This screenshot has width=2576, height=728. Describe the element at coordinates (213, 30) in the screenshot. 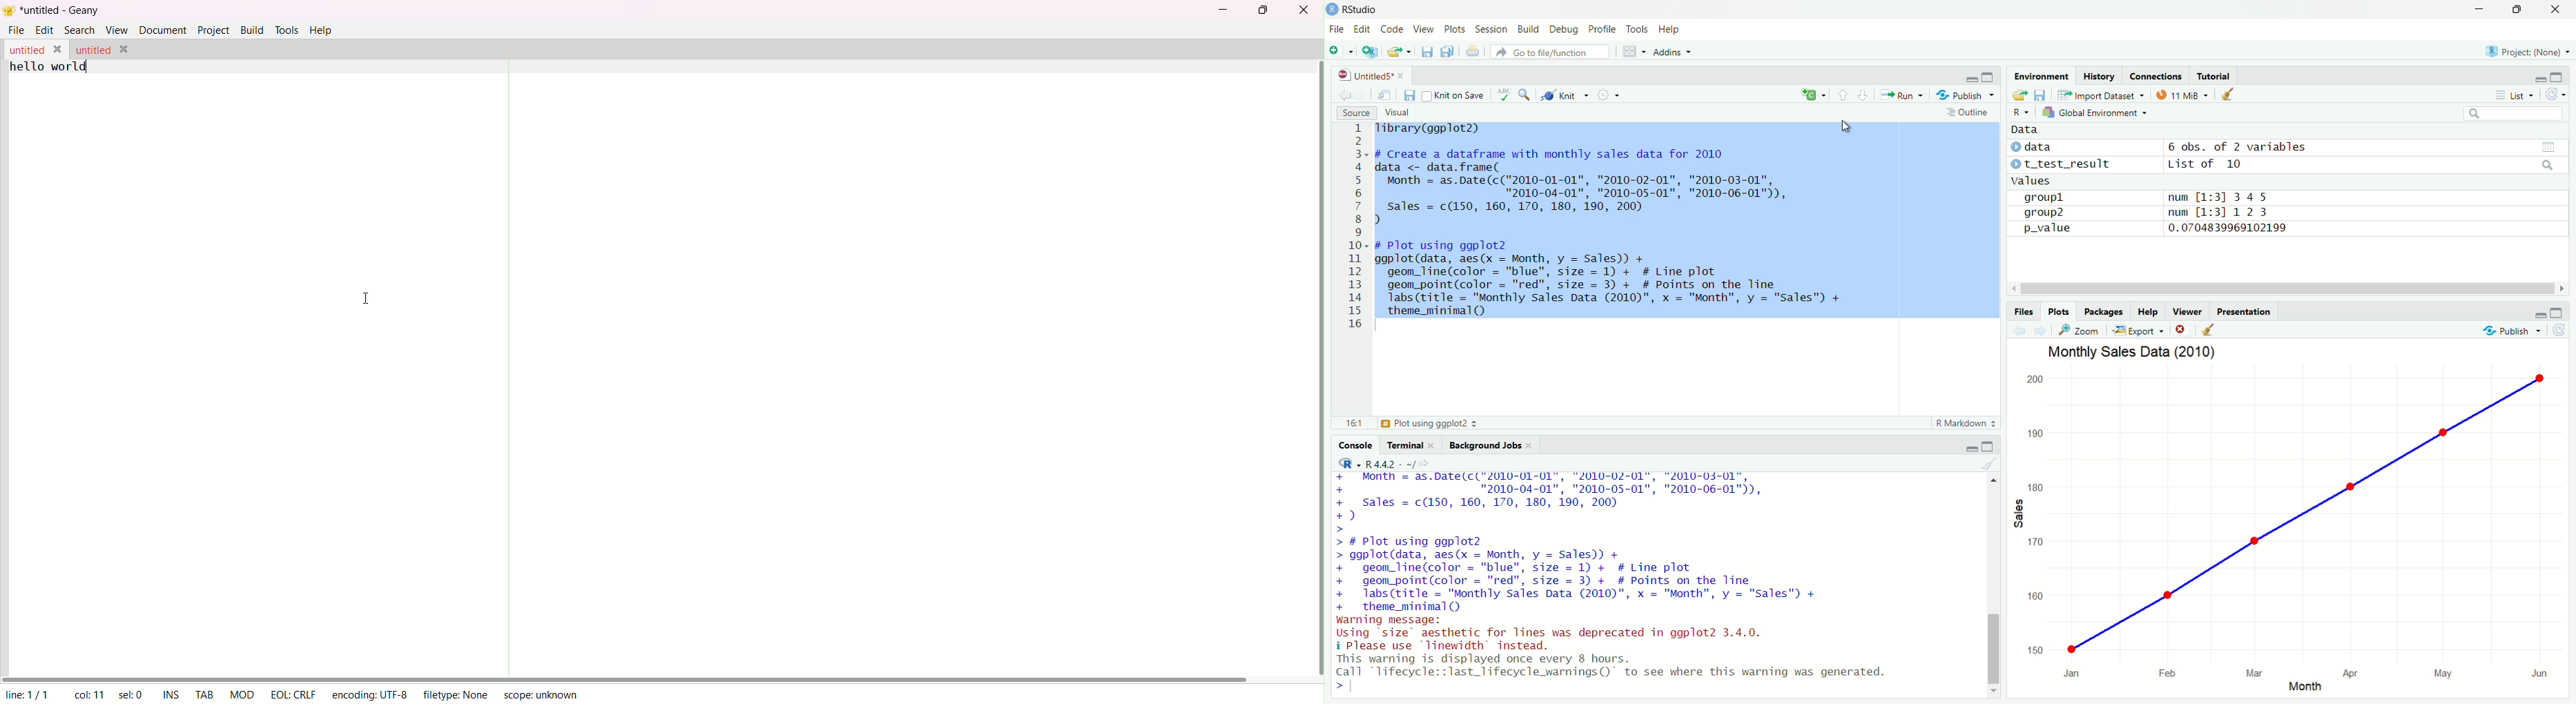

I see `project` at that location.